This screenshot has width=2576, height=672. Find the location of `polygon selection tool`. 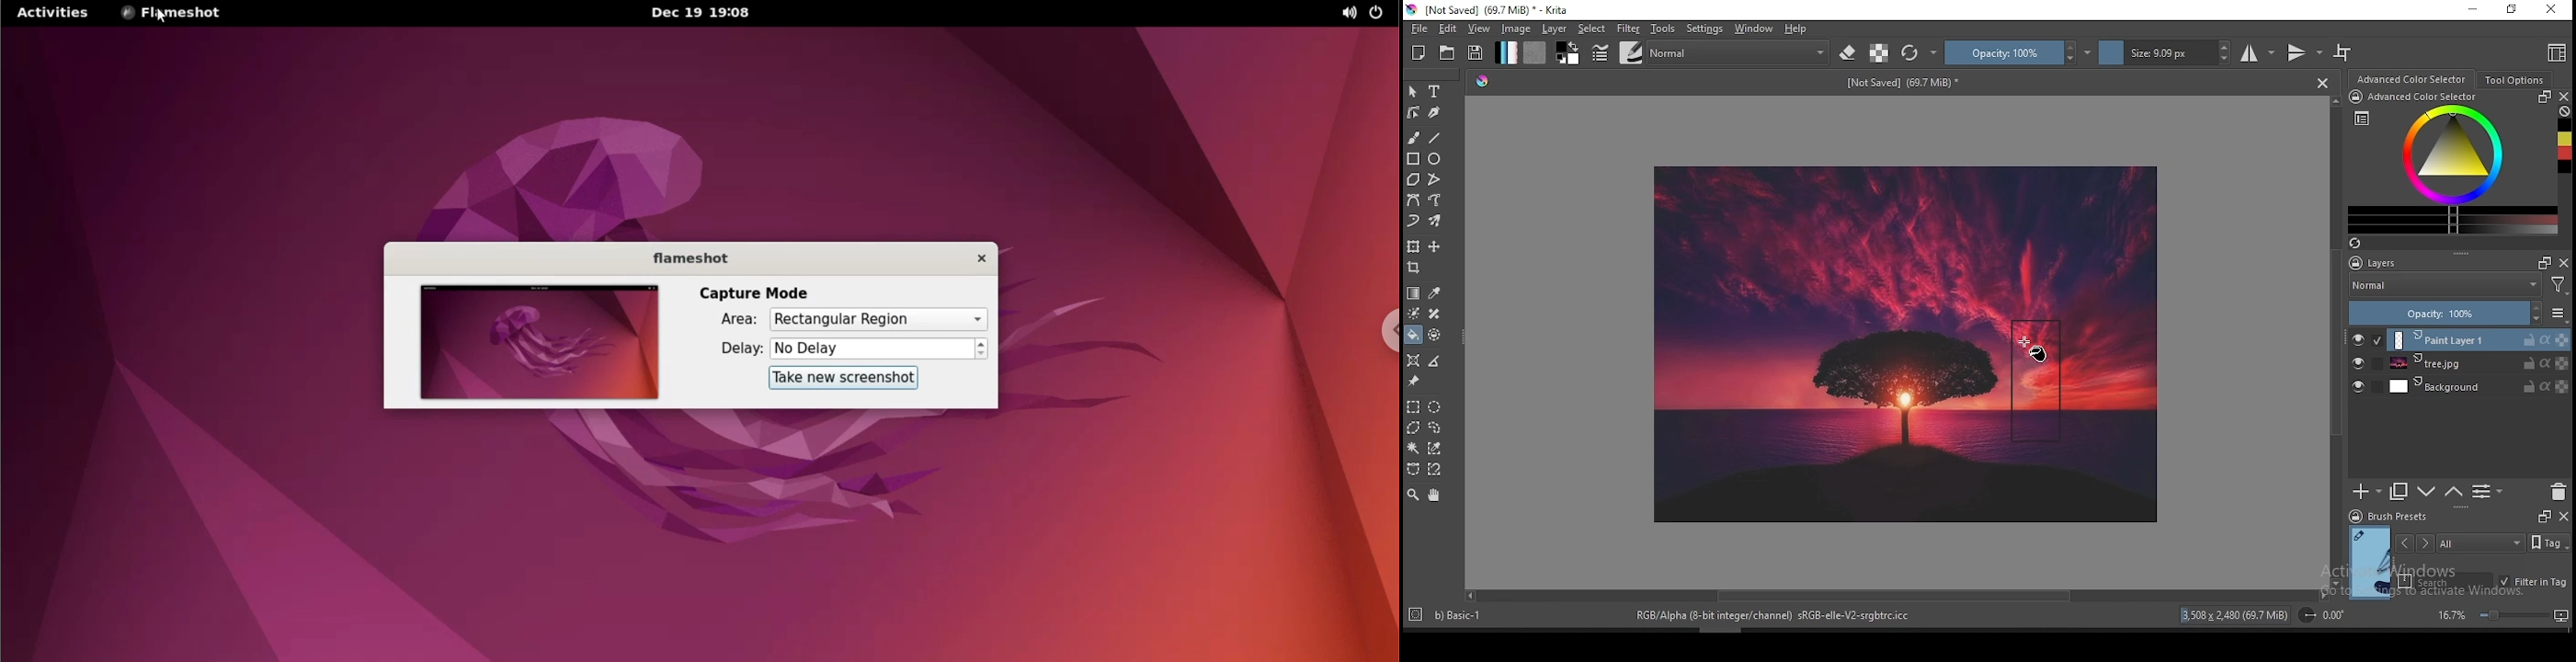

polygon selection tool is located at coordinates (1412, 406).